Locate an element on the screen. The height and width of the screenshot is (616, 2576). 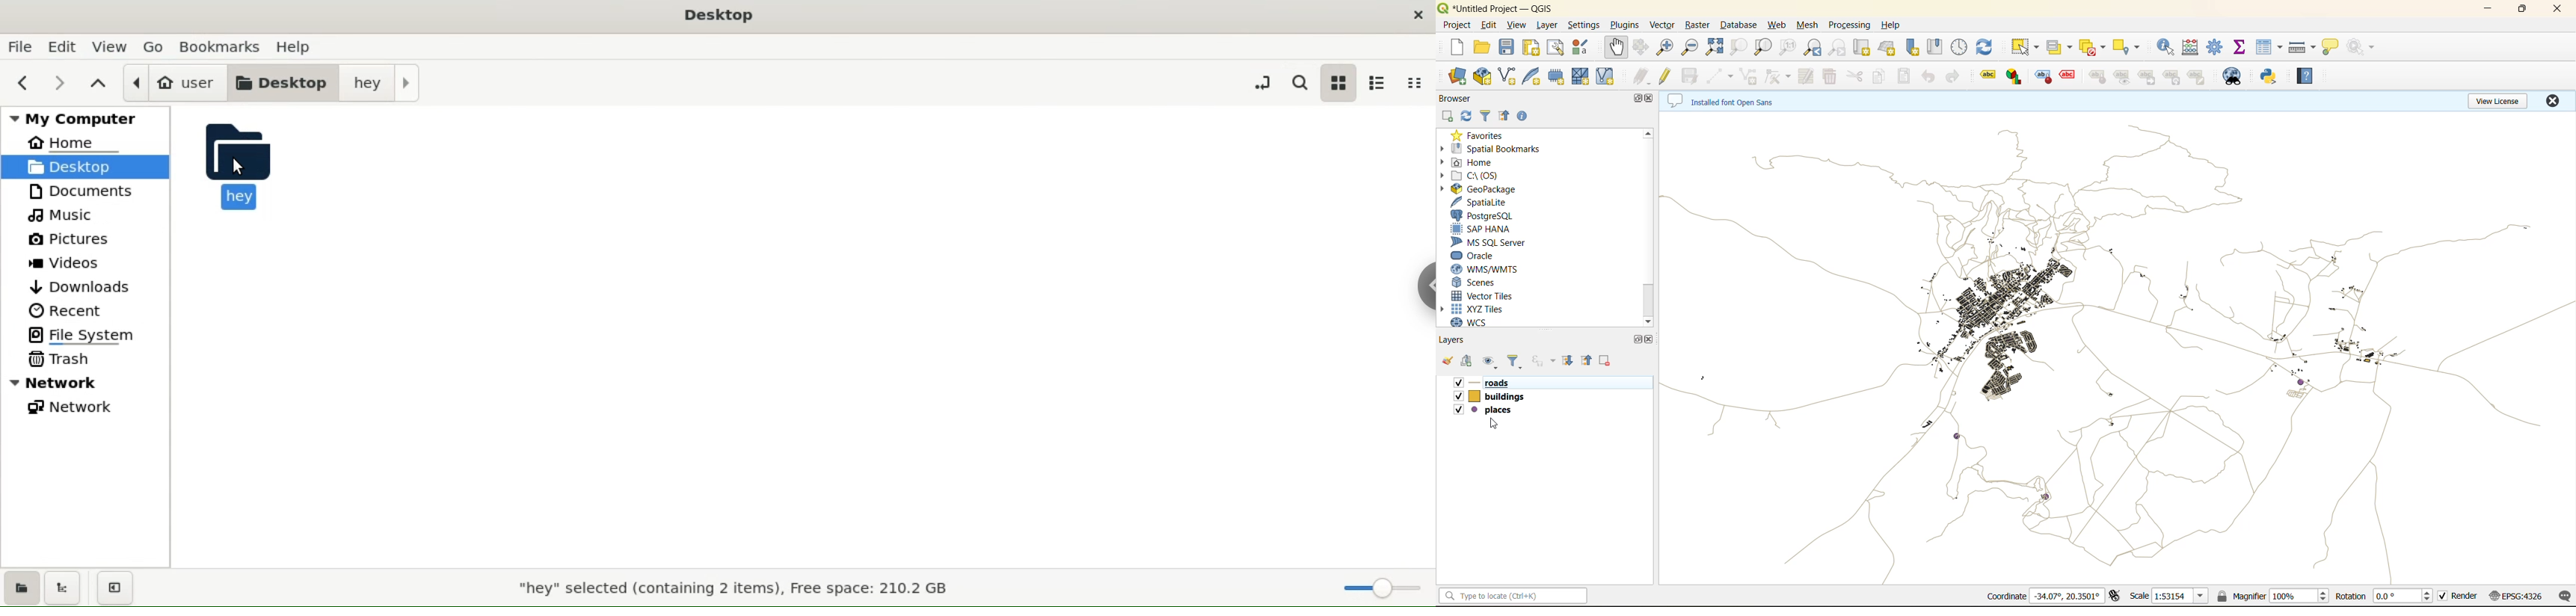
move a label and diagram is located at coordinates (2150, 76).